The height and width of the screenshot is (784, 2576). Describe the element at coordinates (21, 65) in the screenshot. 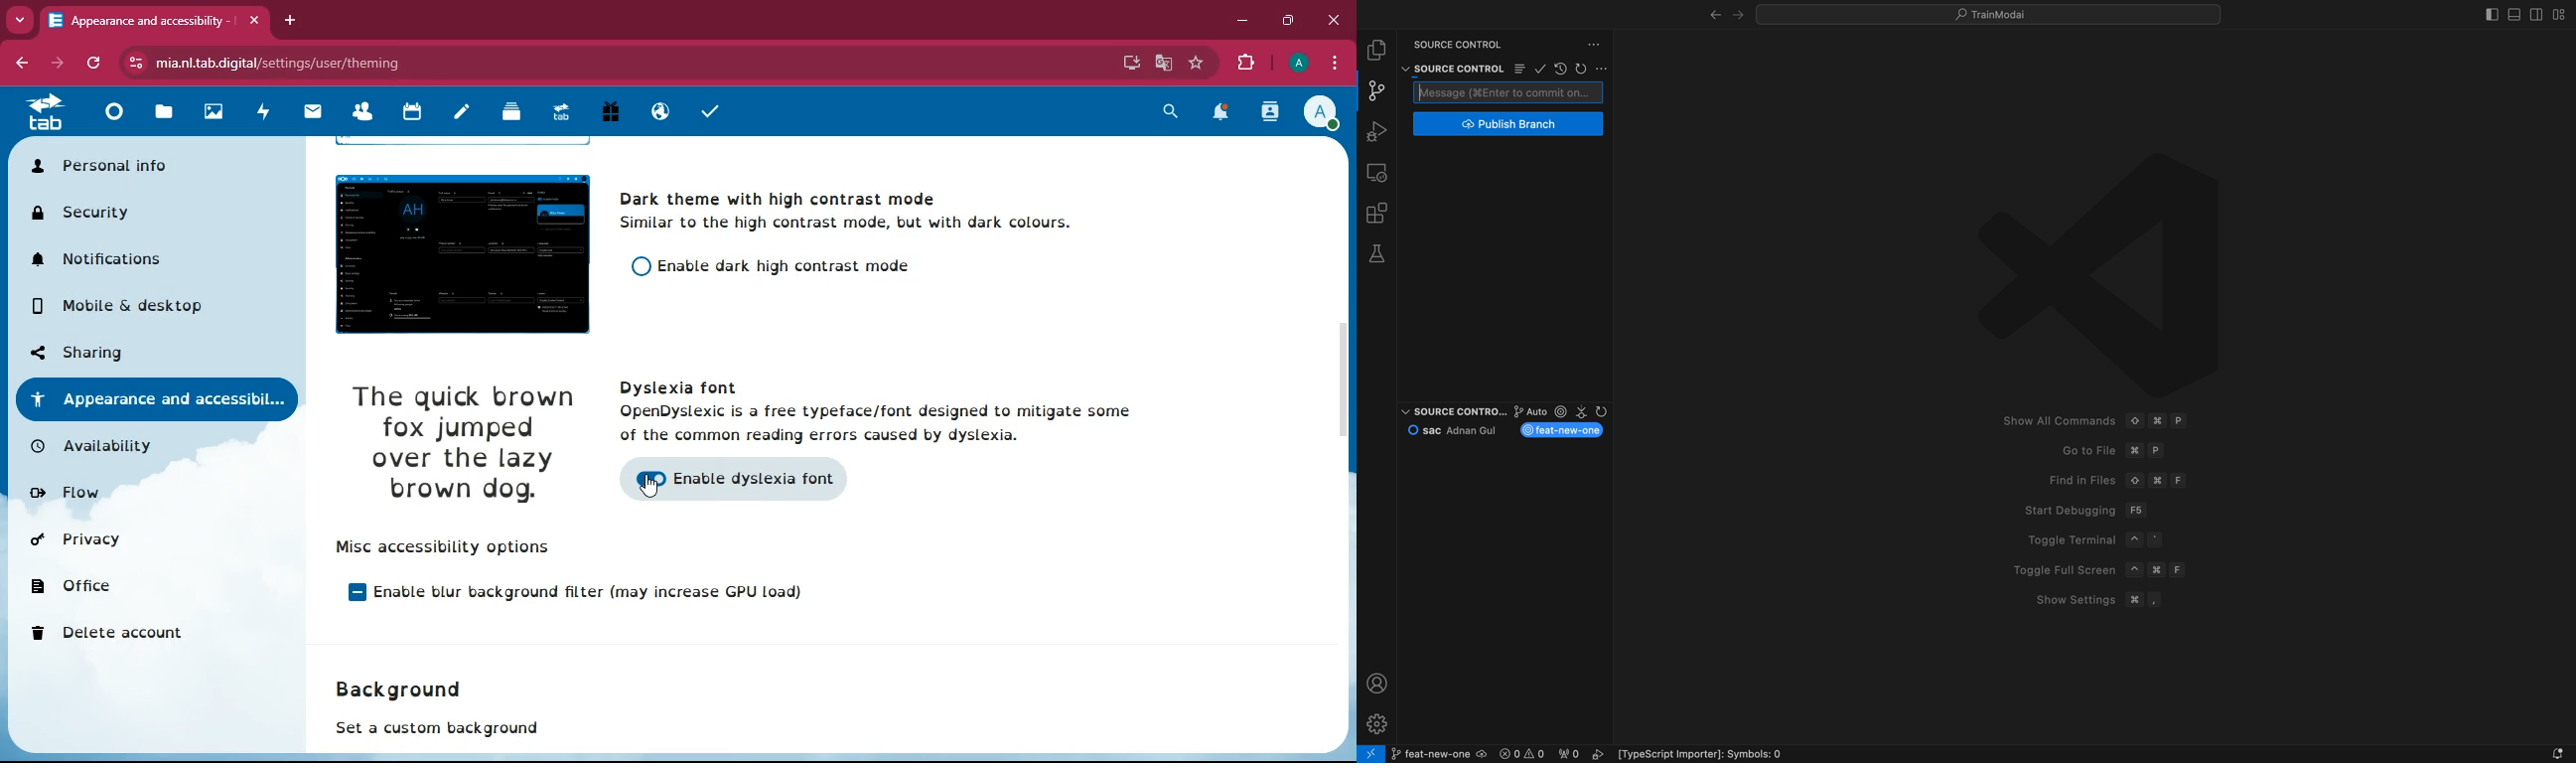

I see `back` at that location.